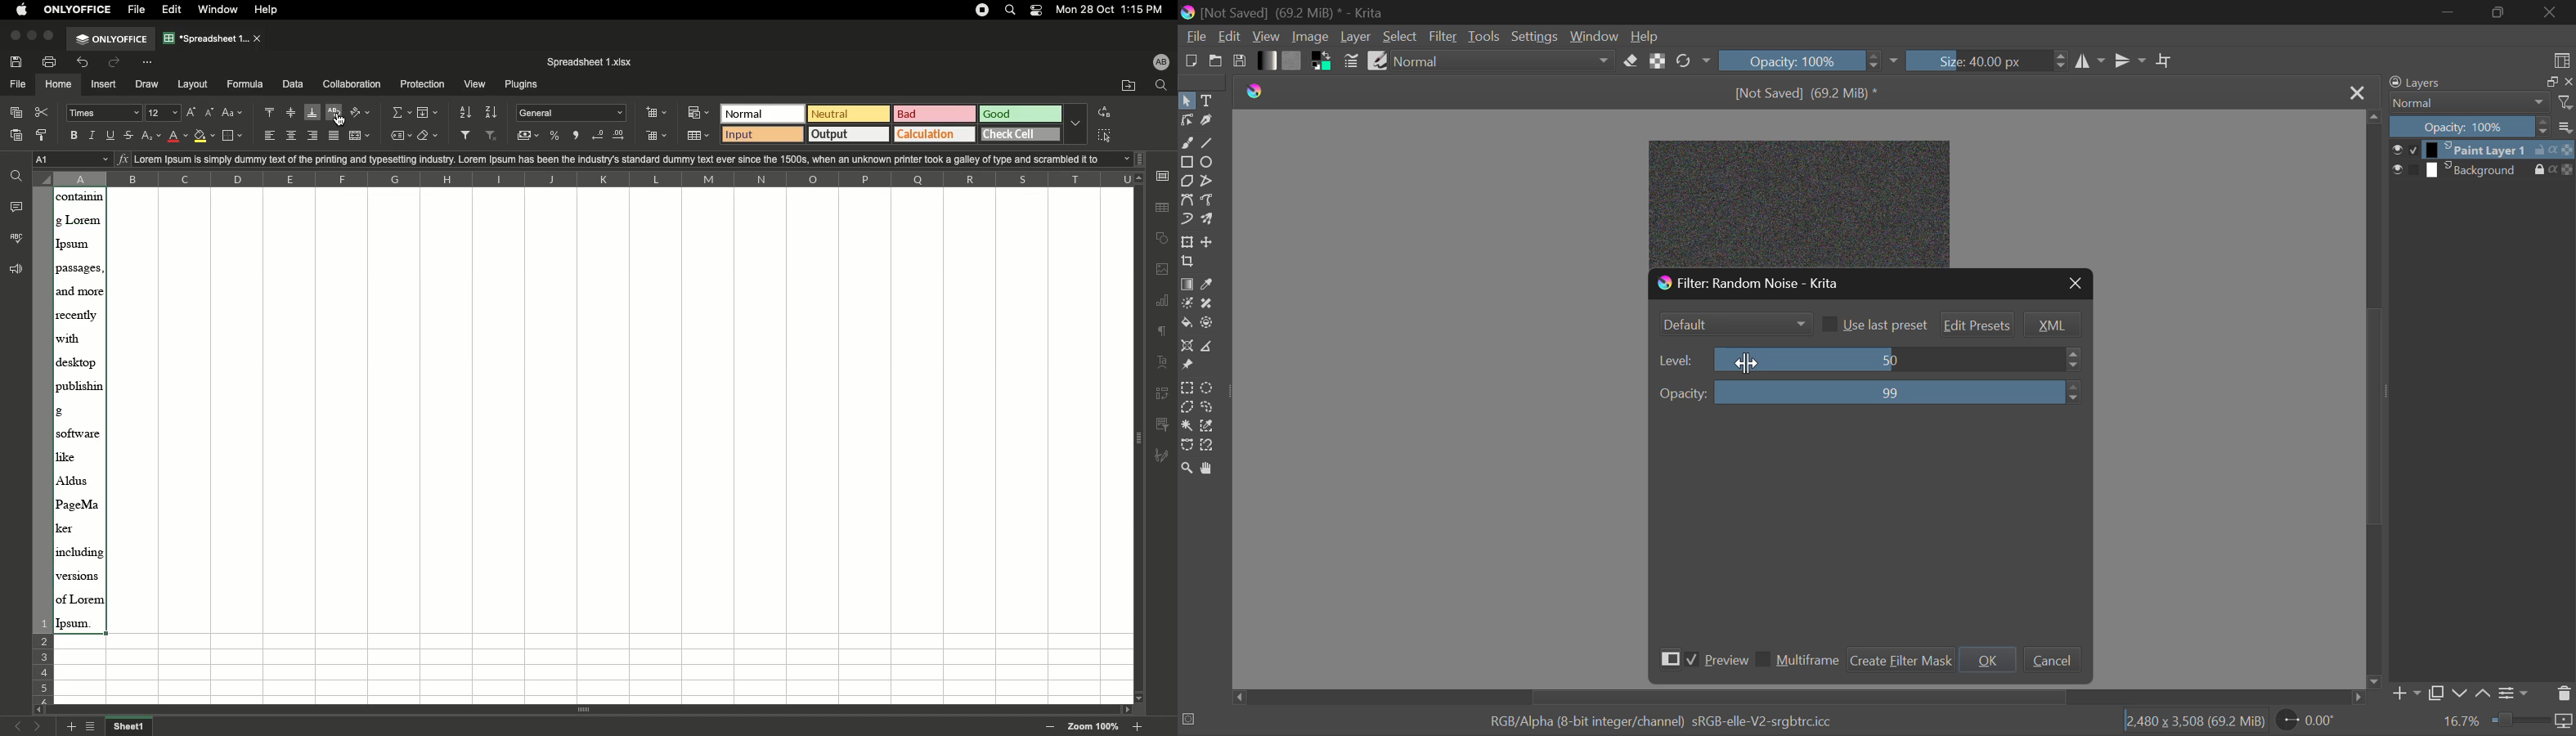  Describe the element at coordinates (1987, 60) in the screenshot. I see `Brush Size` at that location.